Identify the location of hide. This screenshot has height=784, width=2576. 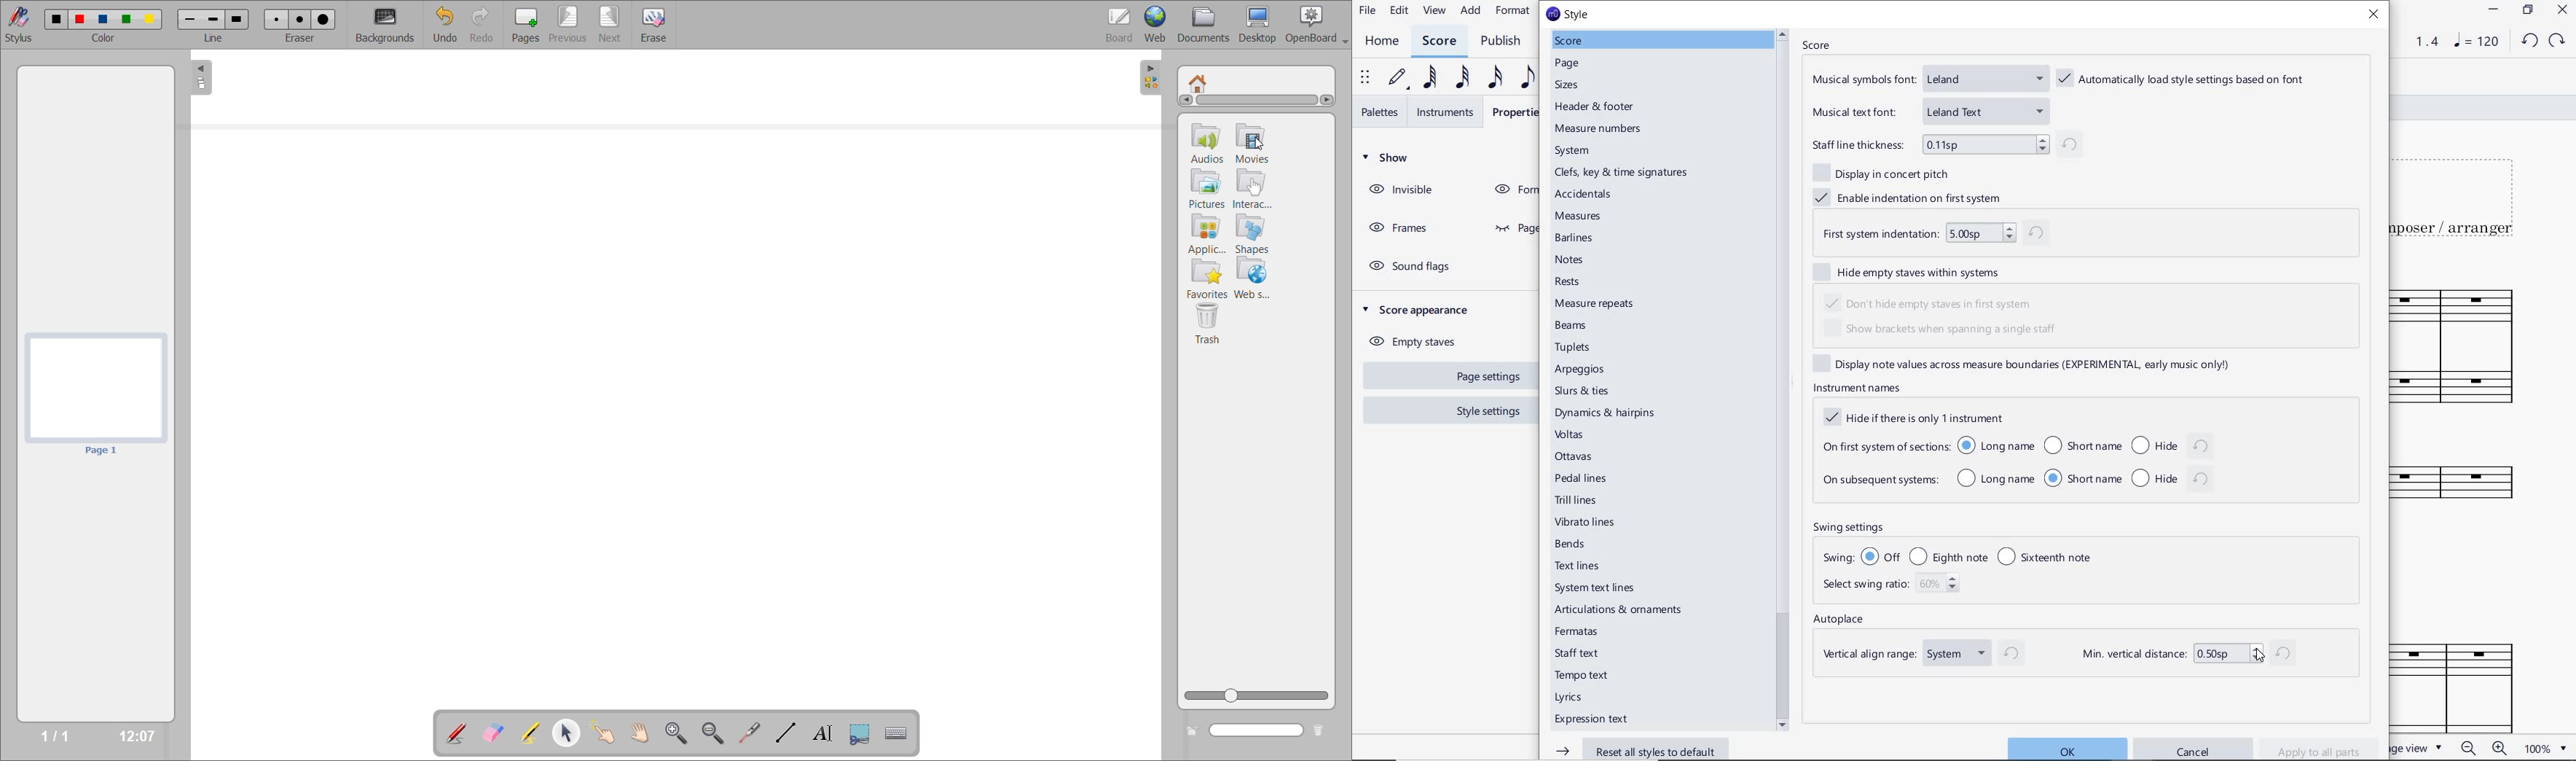
(2170, 444).